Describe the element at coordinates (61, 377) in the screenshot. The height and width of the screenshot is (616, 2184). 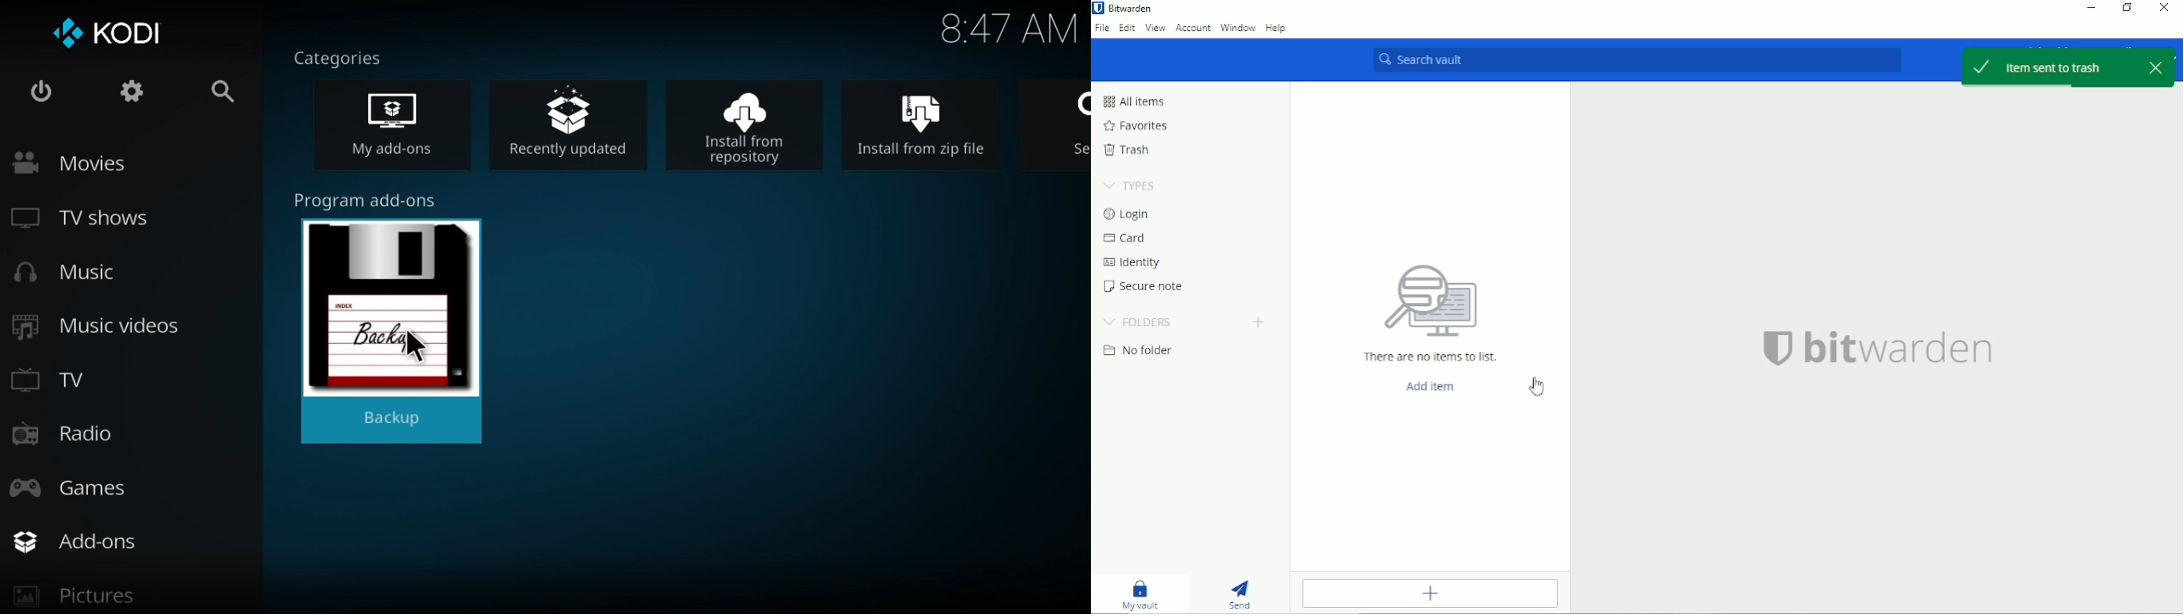
I see `TV` at that location.